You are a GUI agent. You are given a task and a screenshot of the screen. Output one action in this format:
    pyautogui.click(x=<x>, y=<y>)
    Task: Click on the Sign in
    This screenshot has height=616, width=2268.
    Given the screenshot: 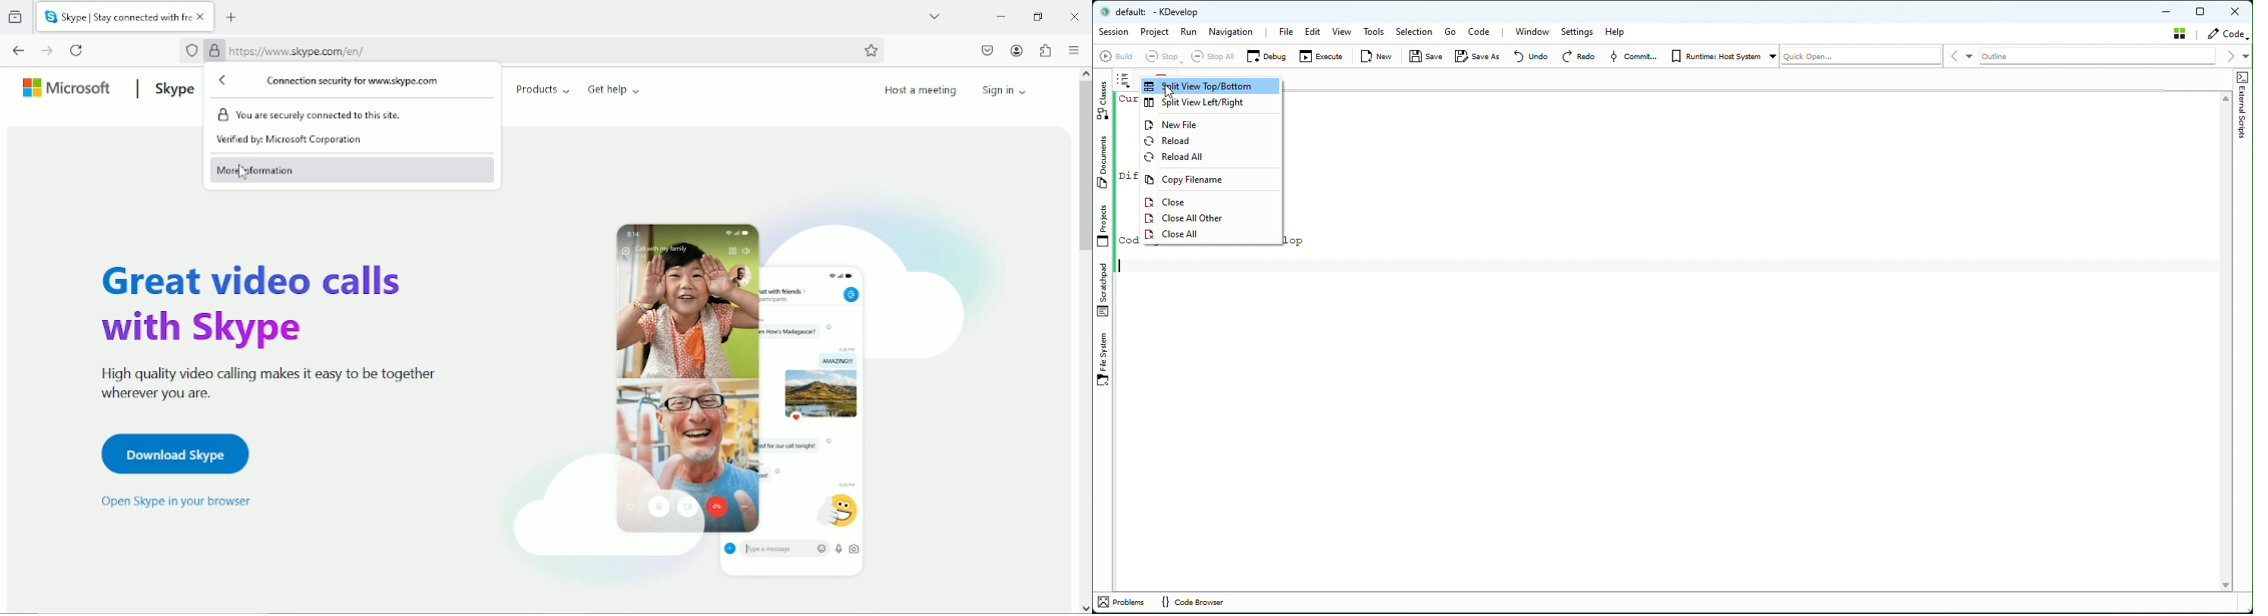 What is the action you would take?
    pyautogui.click(x=1008, y=89)
    